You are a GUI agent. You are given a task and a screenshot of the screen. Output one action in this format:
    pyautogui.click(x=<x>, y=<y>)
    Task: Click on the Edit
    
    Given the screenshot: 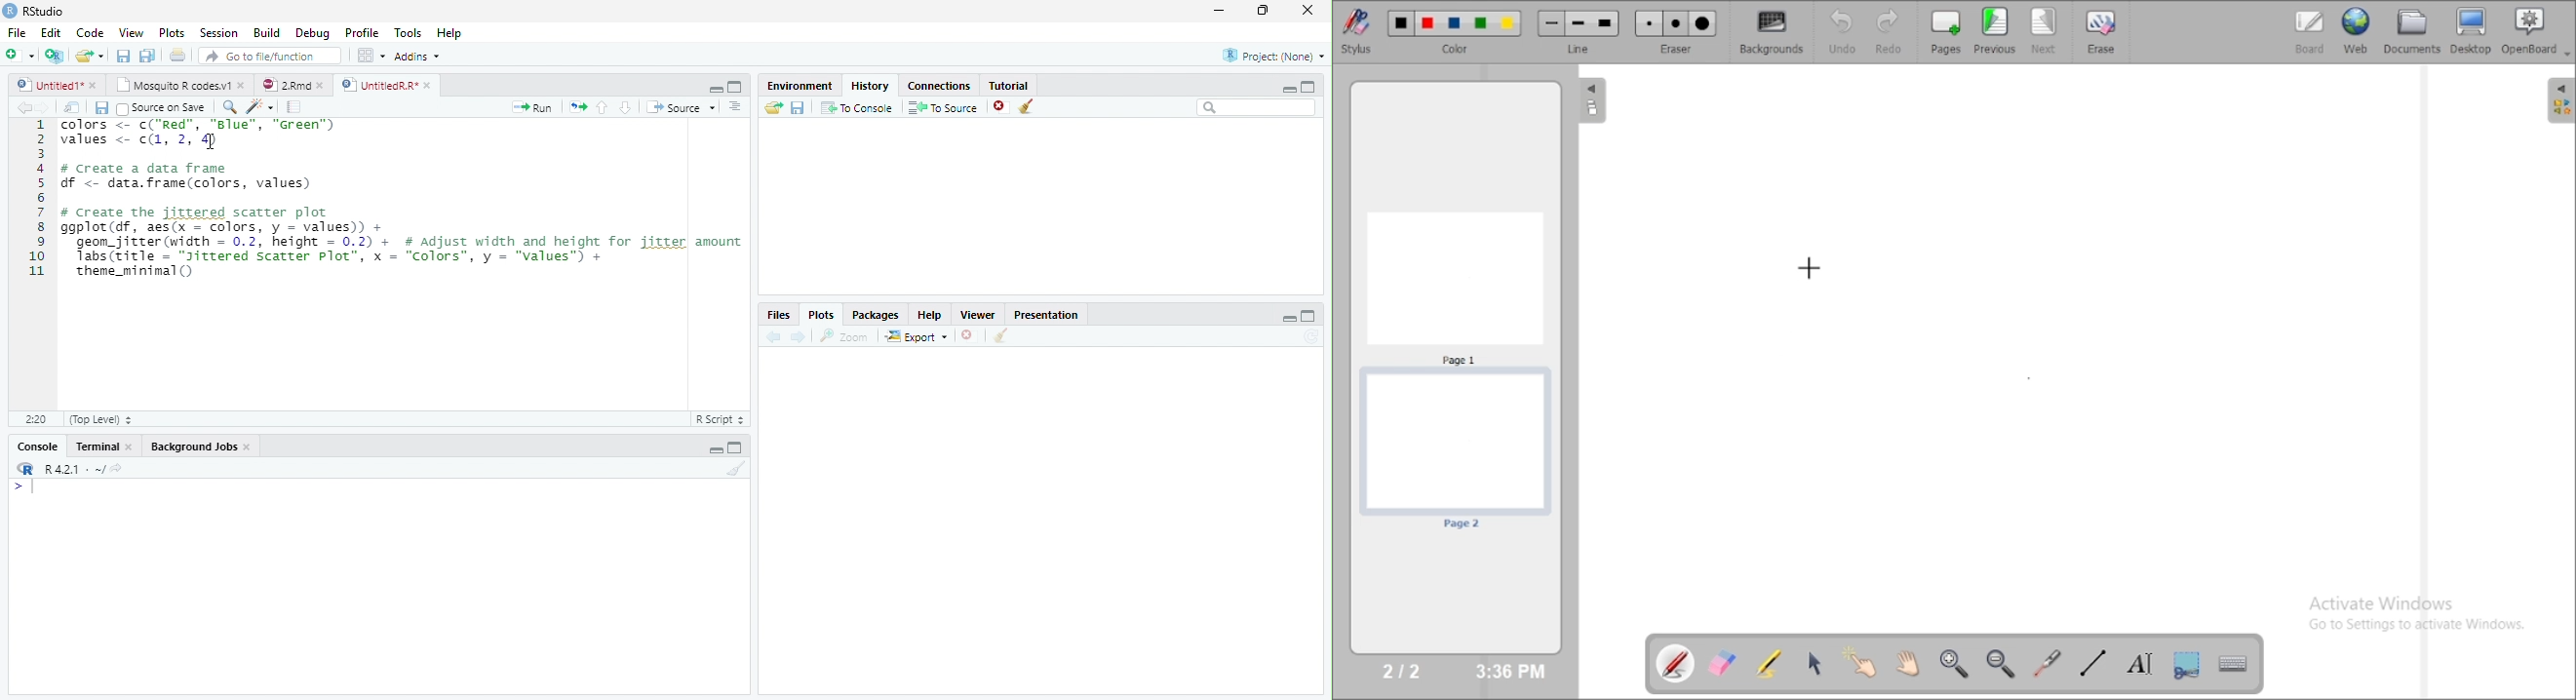 What is the action you would take?
    pyautogui.click(x=51, y=33)
    